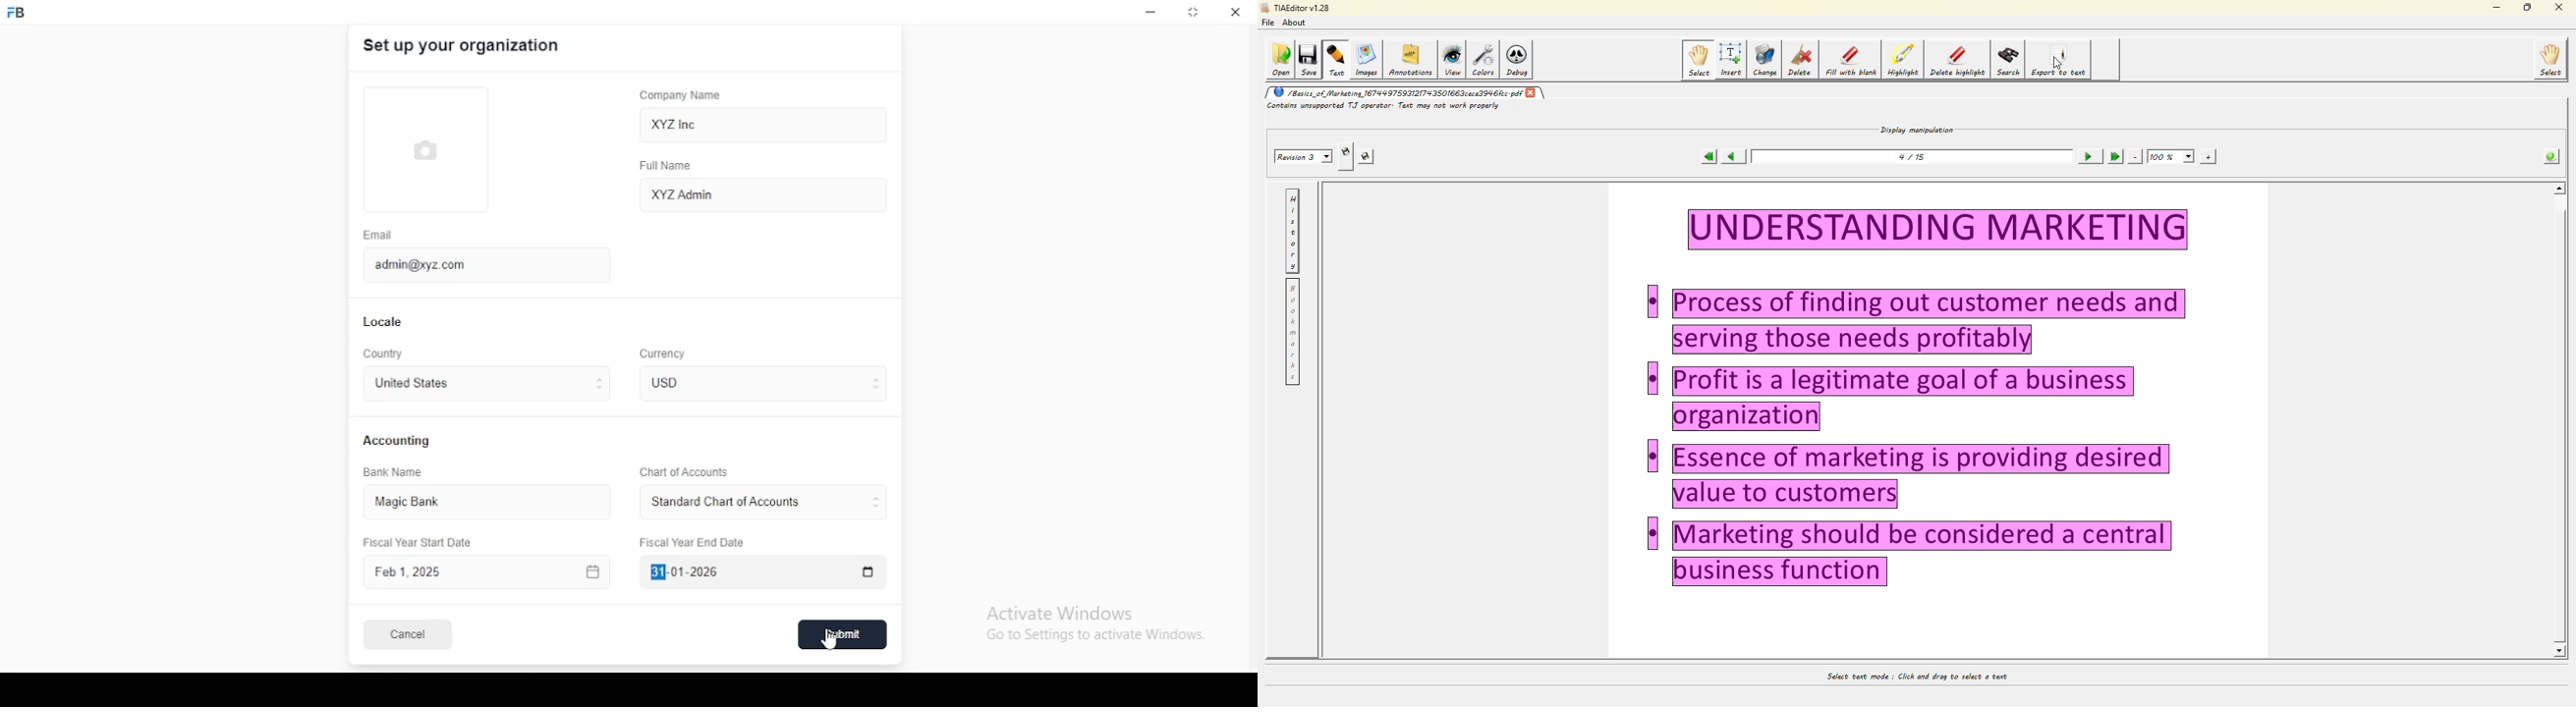 Image resolution: width=2576 pixels, height=728 pixels. What do you see at coordinates (384, 322) in the screenshot?
I see `locale` at bounding box center [384, 322].